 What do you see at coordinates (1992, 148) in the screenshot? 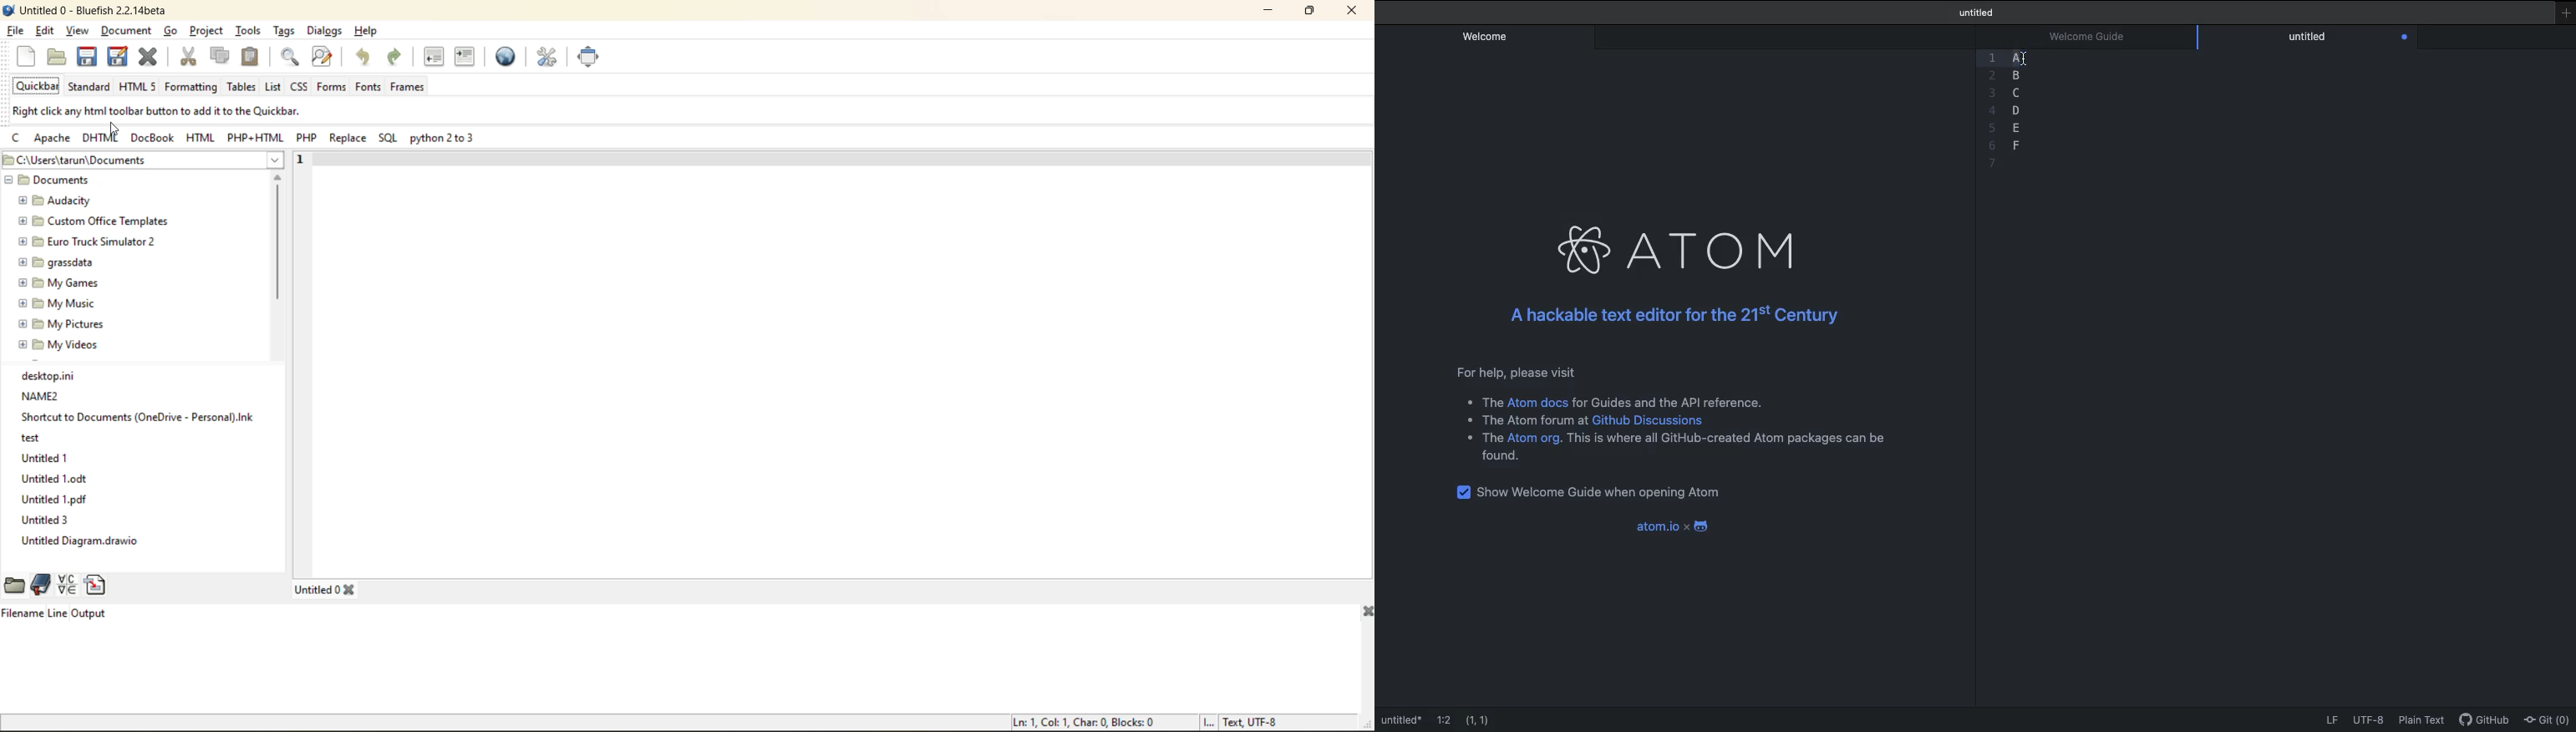
I see `6` at bounding box center [1992, 148].